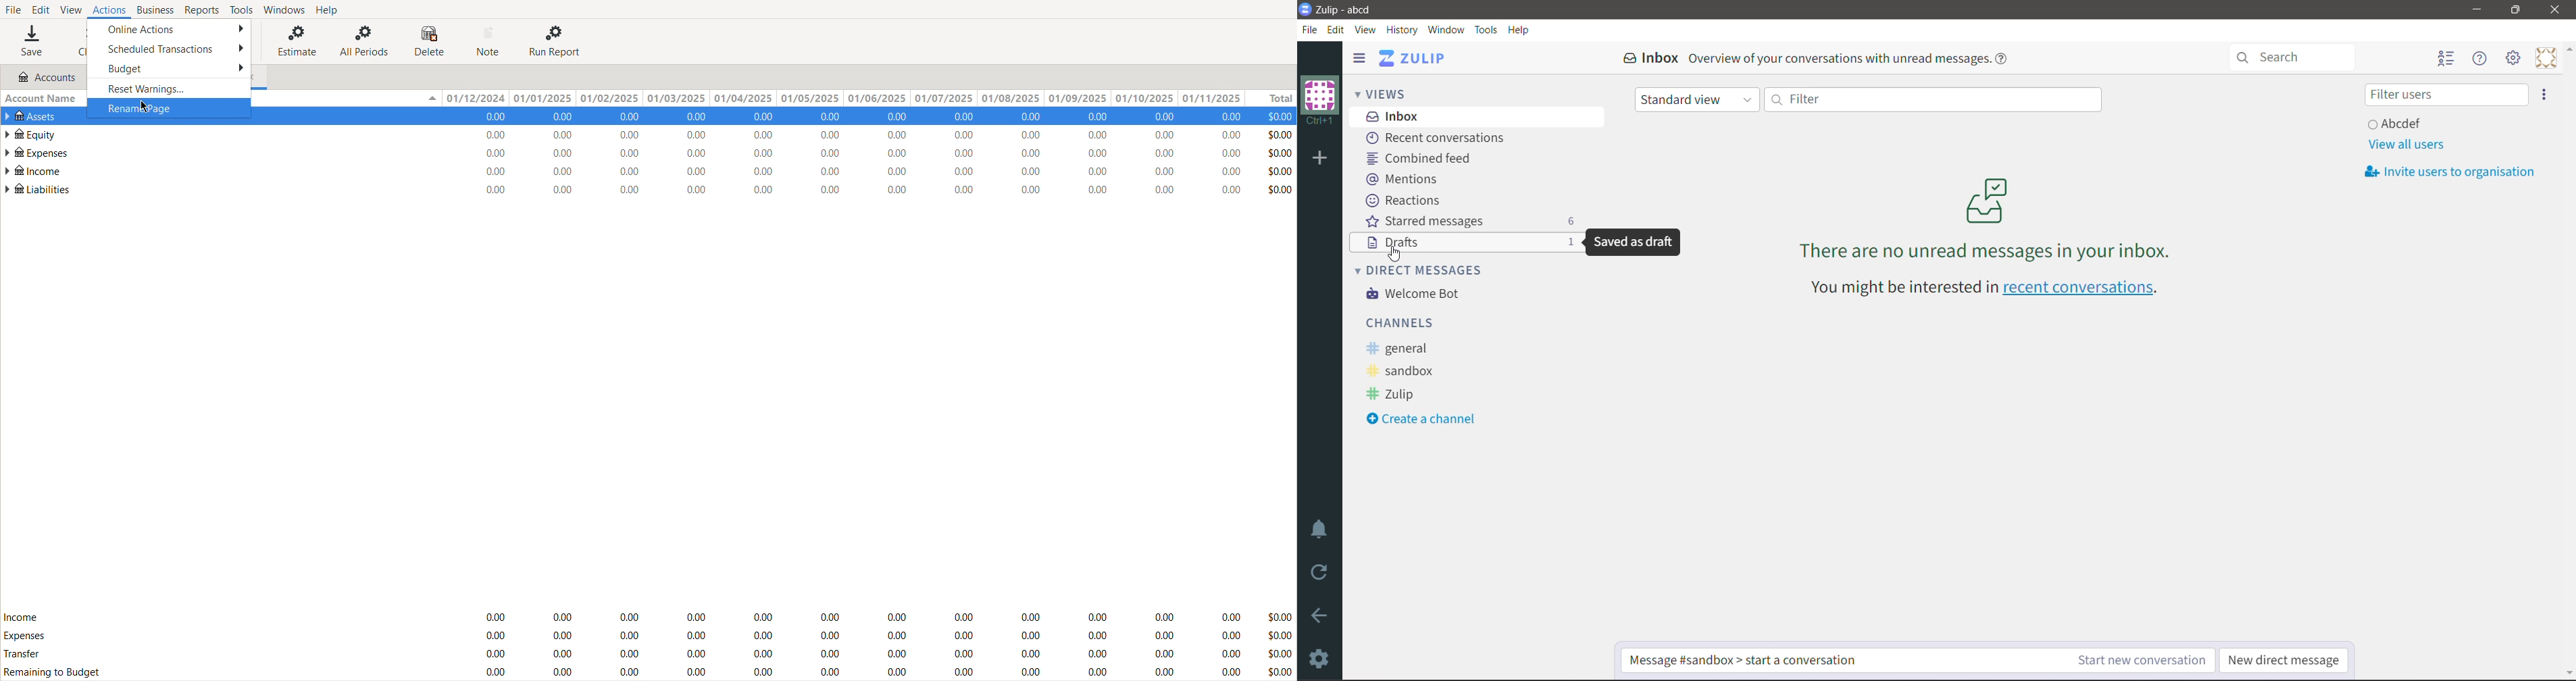  What do you see at coordinates (1320, 529) in the screenshot?
I see `Enable Do Not Disturb` at bounding box center [1320, 529].